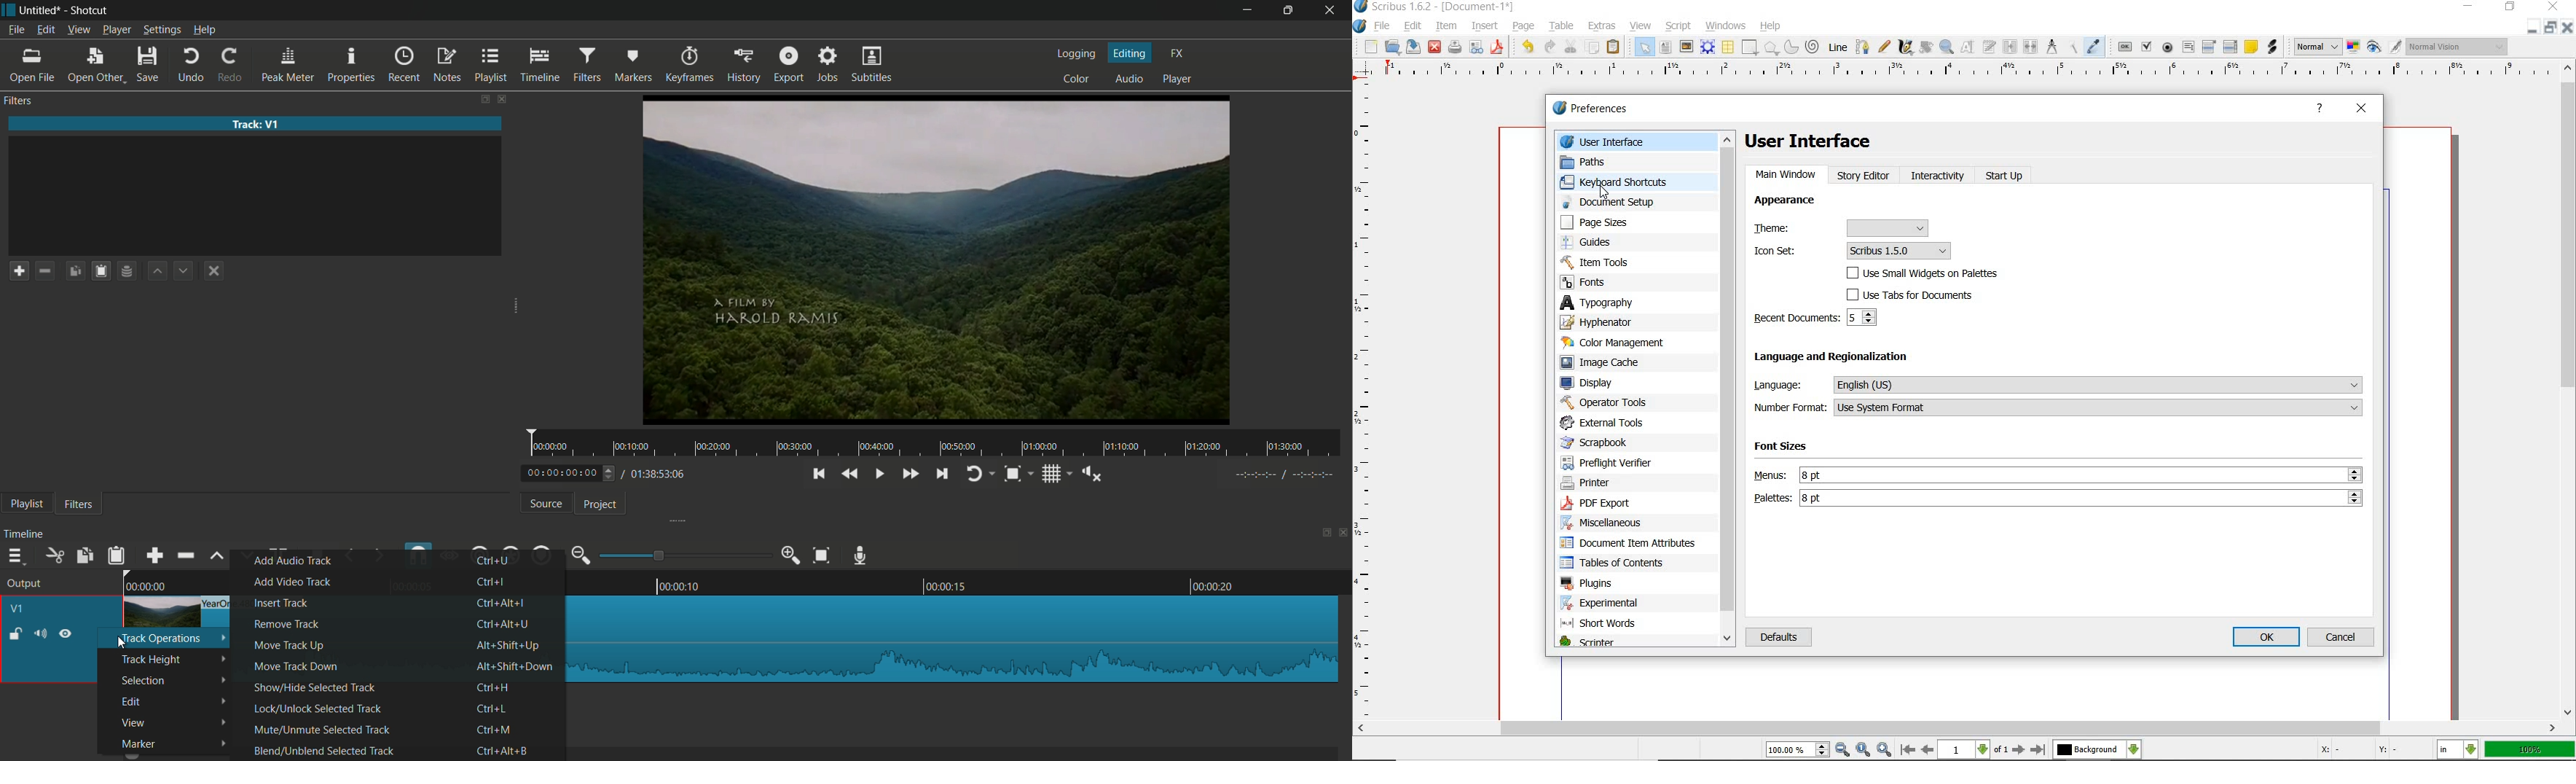 The image size is (2576, 784). I want to click on save, so click(147, 66).